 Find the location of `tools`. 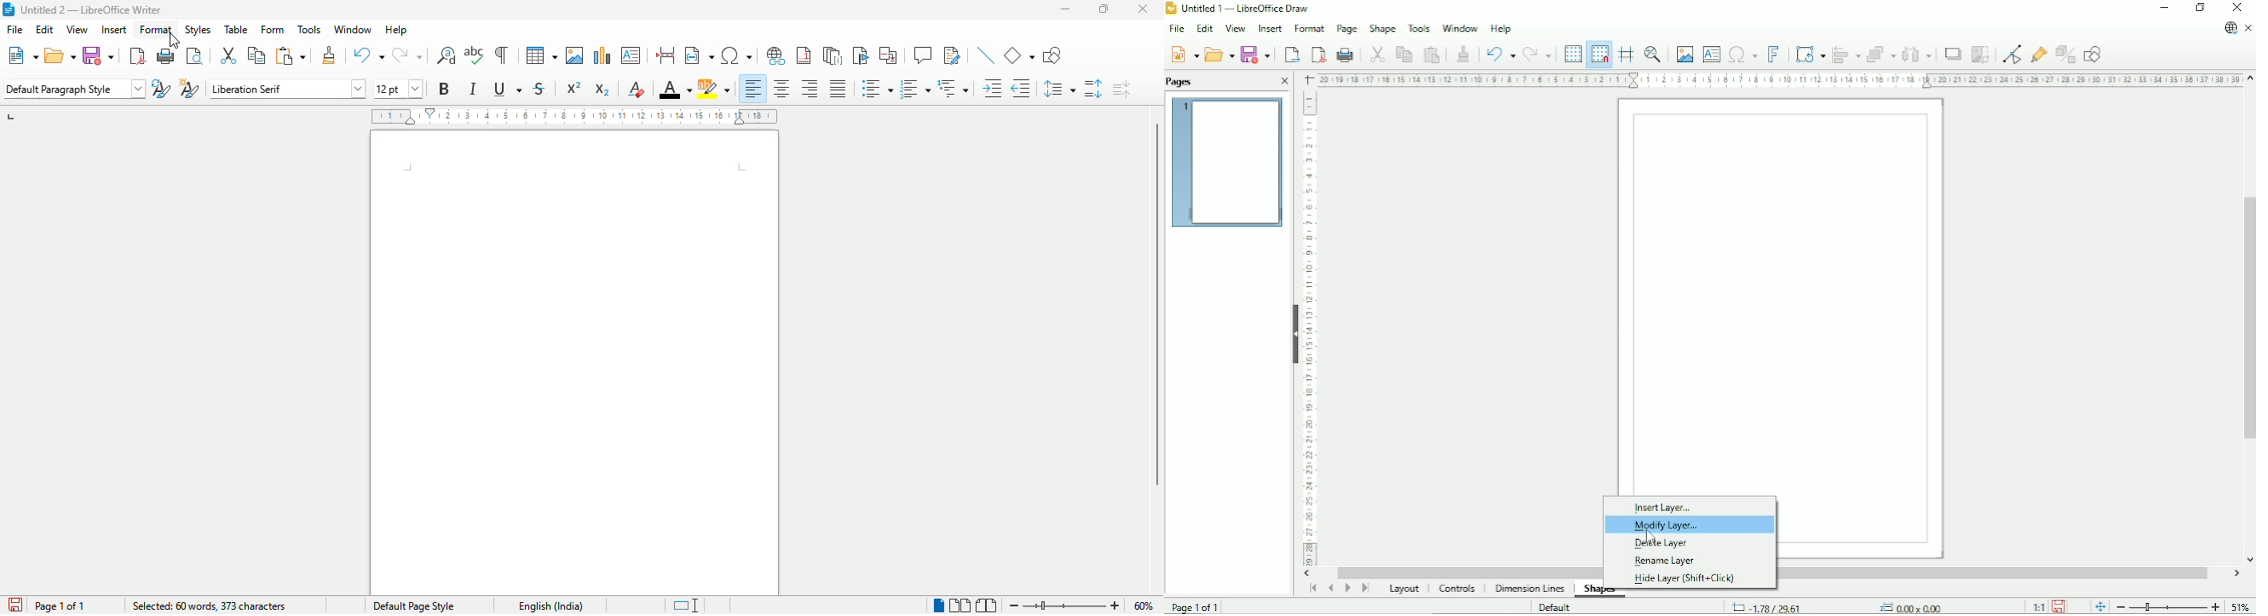

tools is located at coordinates (310, 30).